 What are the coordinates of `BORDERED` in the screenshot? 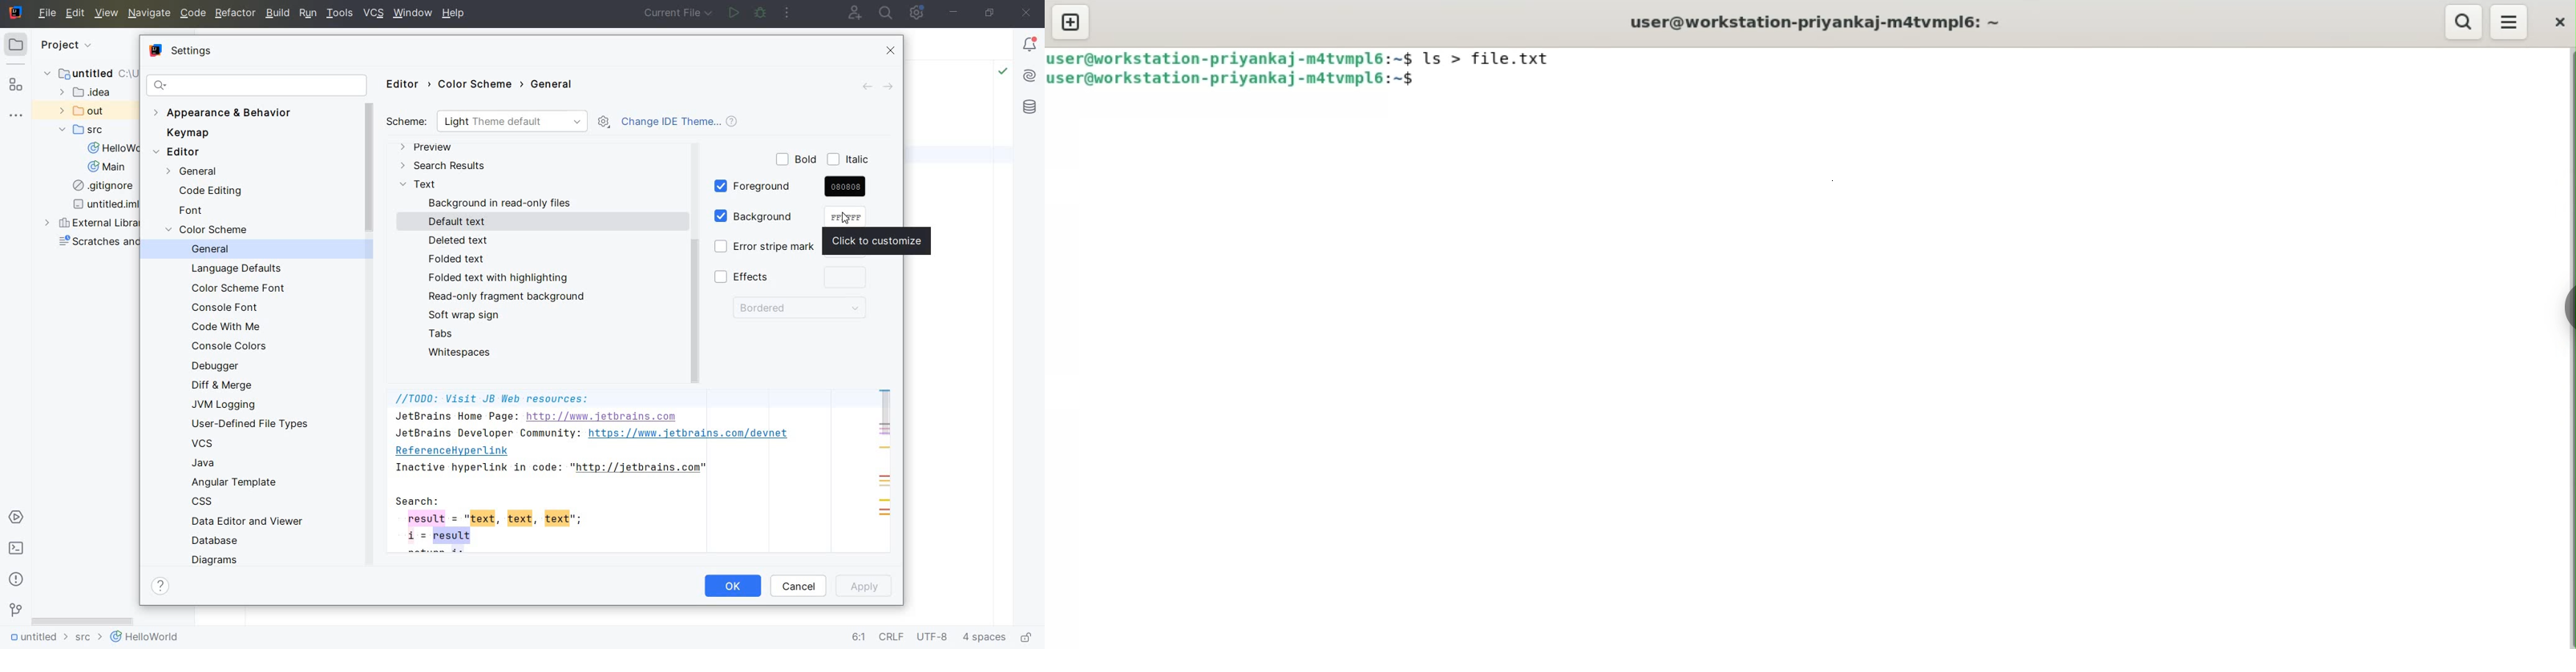 It's located at (798, 310).